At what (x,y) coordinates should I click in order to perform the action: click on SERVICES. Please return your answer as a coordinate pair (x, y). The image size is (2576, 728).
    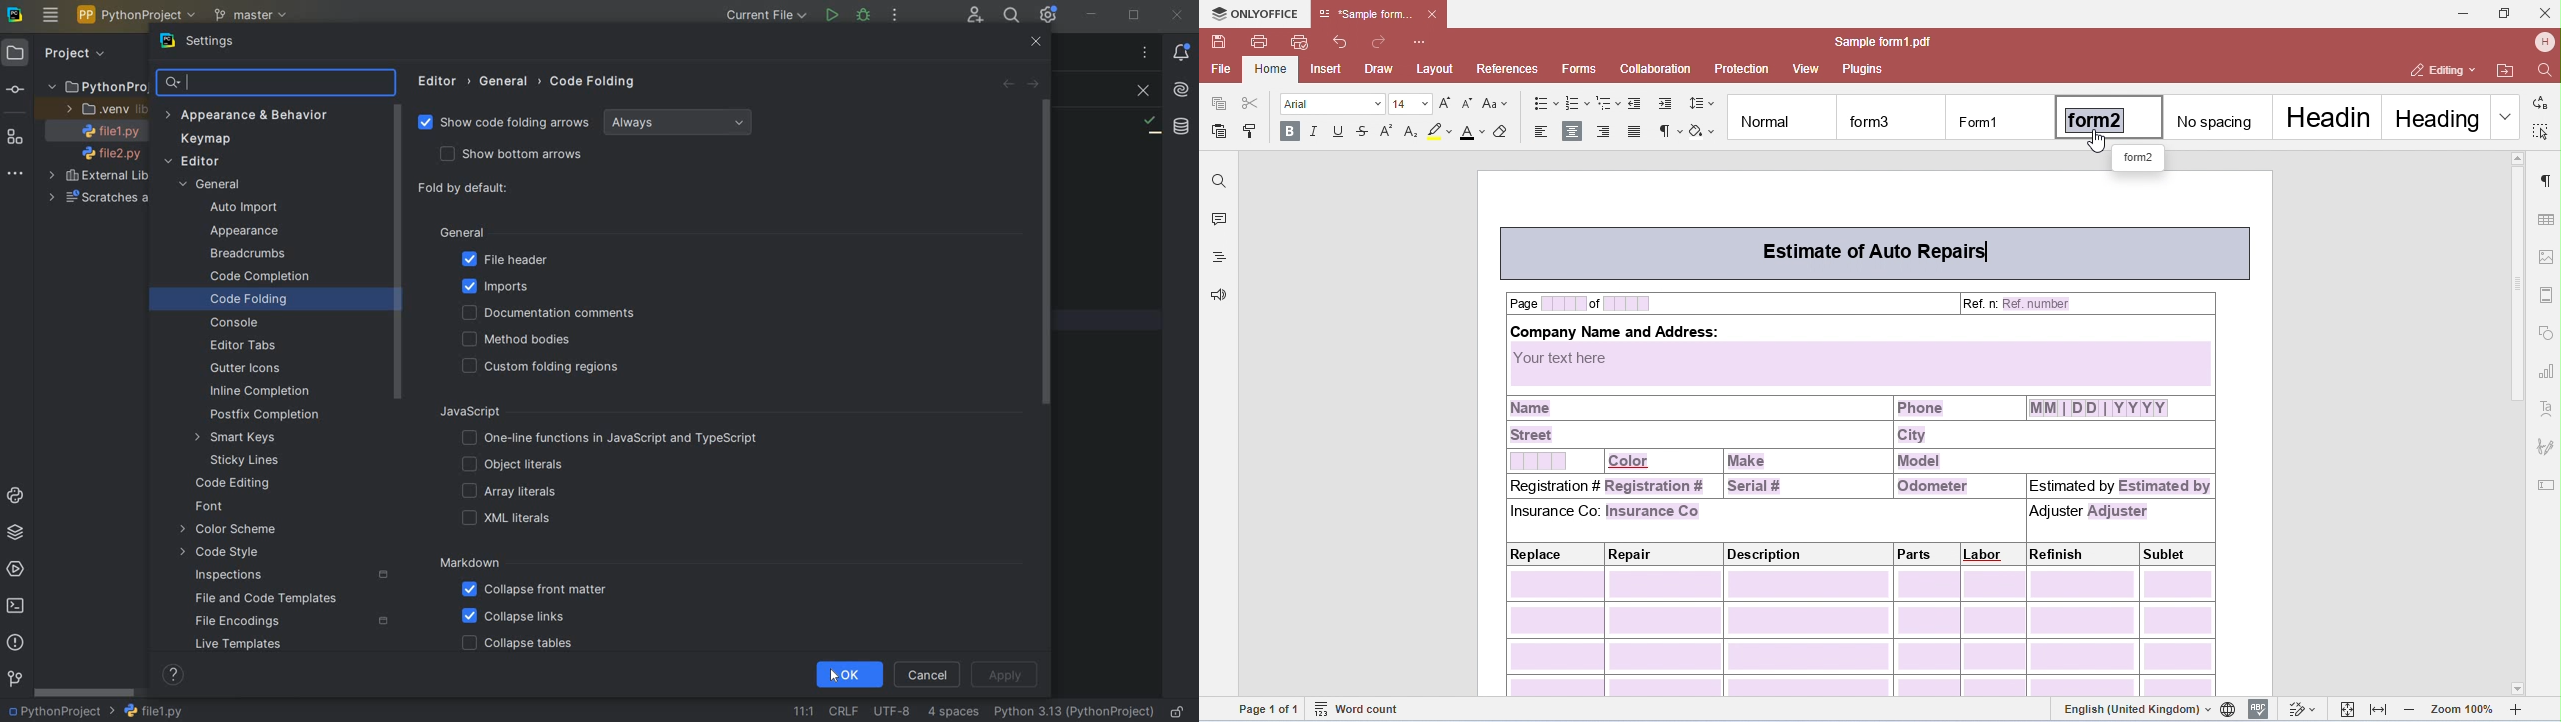
    Looking at the image, I should click on (17, 568).